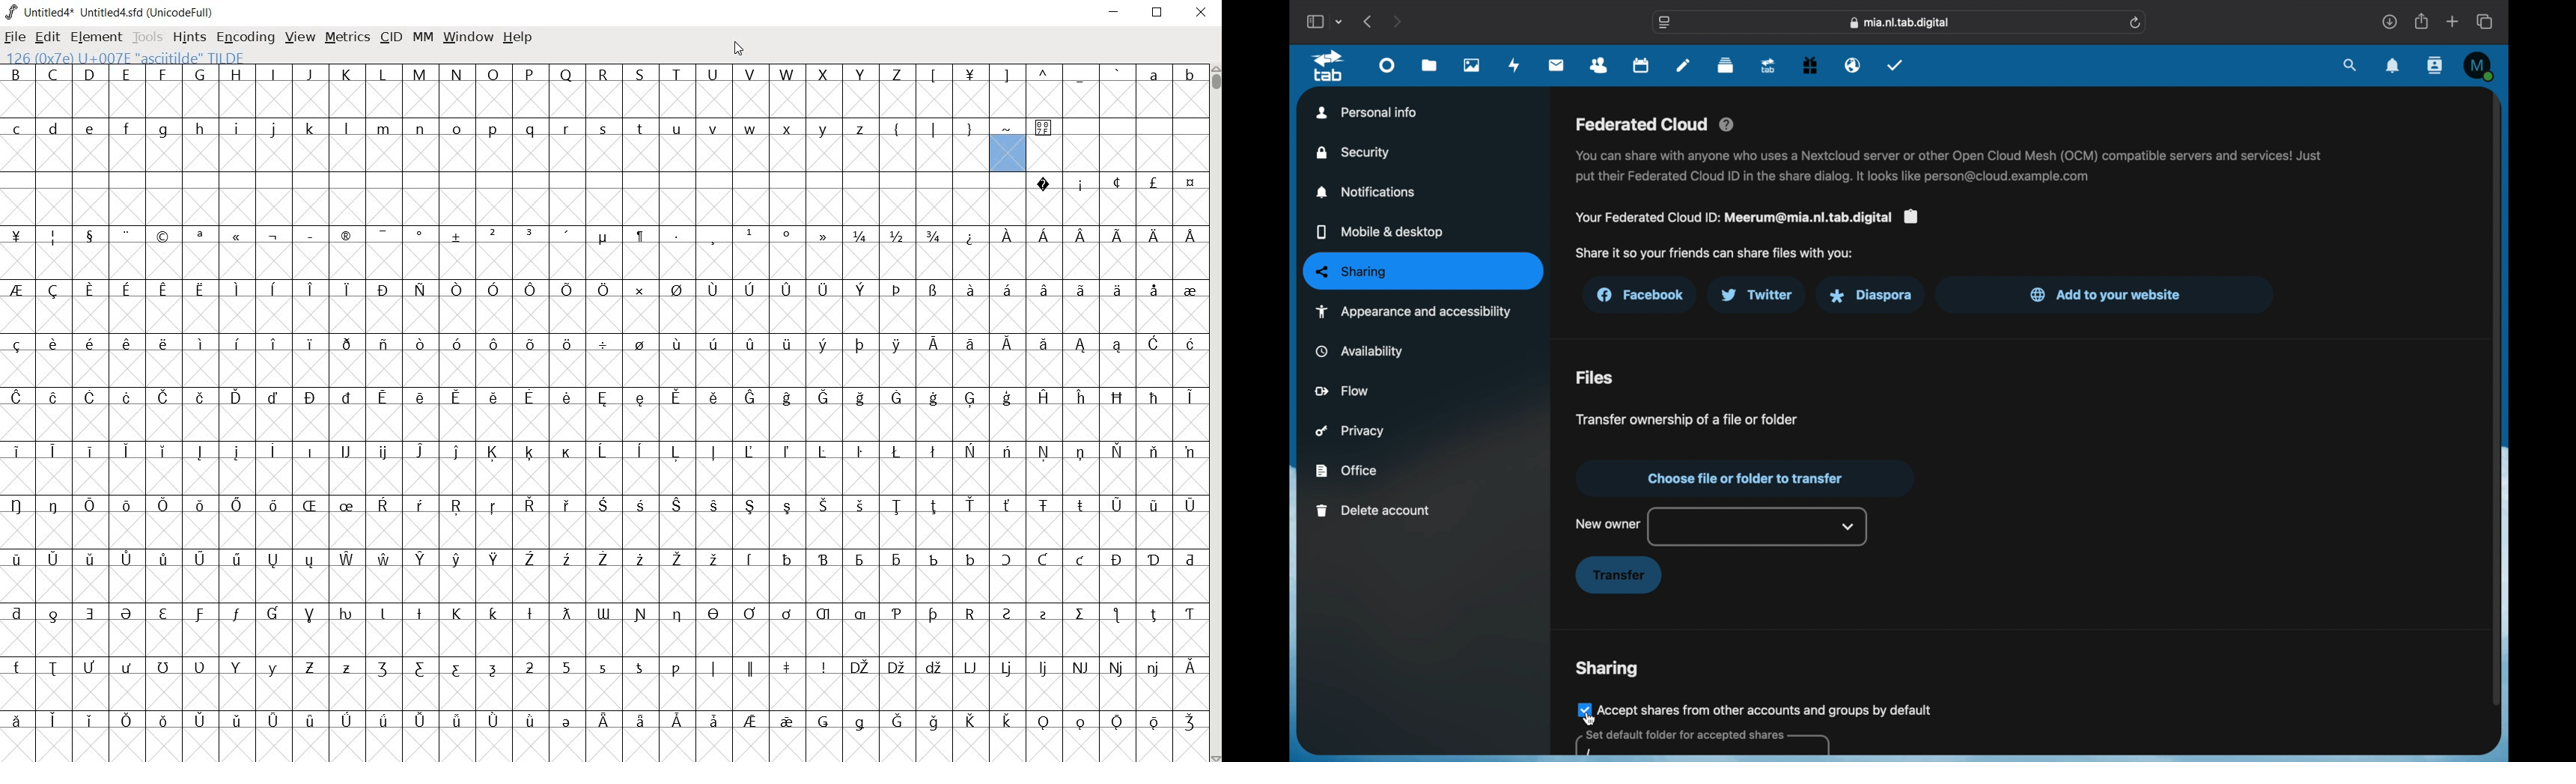 The height and width of the screenshot is (784, 2576). I want to click on web address, so click(1902, 23).